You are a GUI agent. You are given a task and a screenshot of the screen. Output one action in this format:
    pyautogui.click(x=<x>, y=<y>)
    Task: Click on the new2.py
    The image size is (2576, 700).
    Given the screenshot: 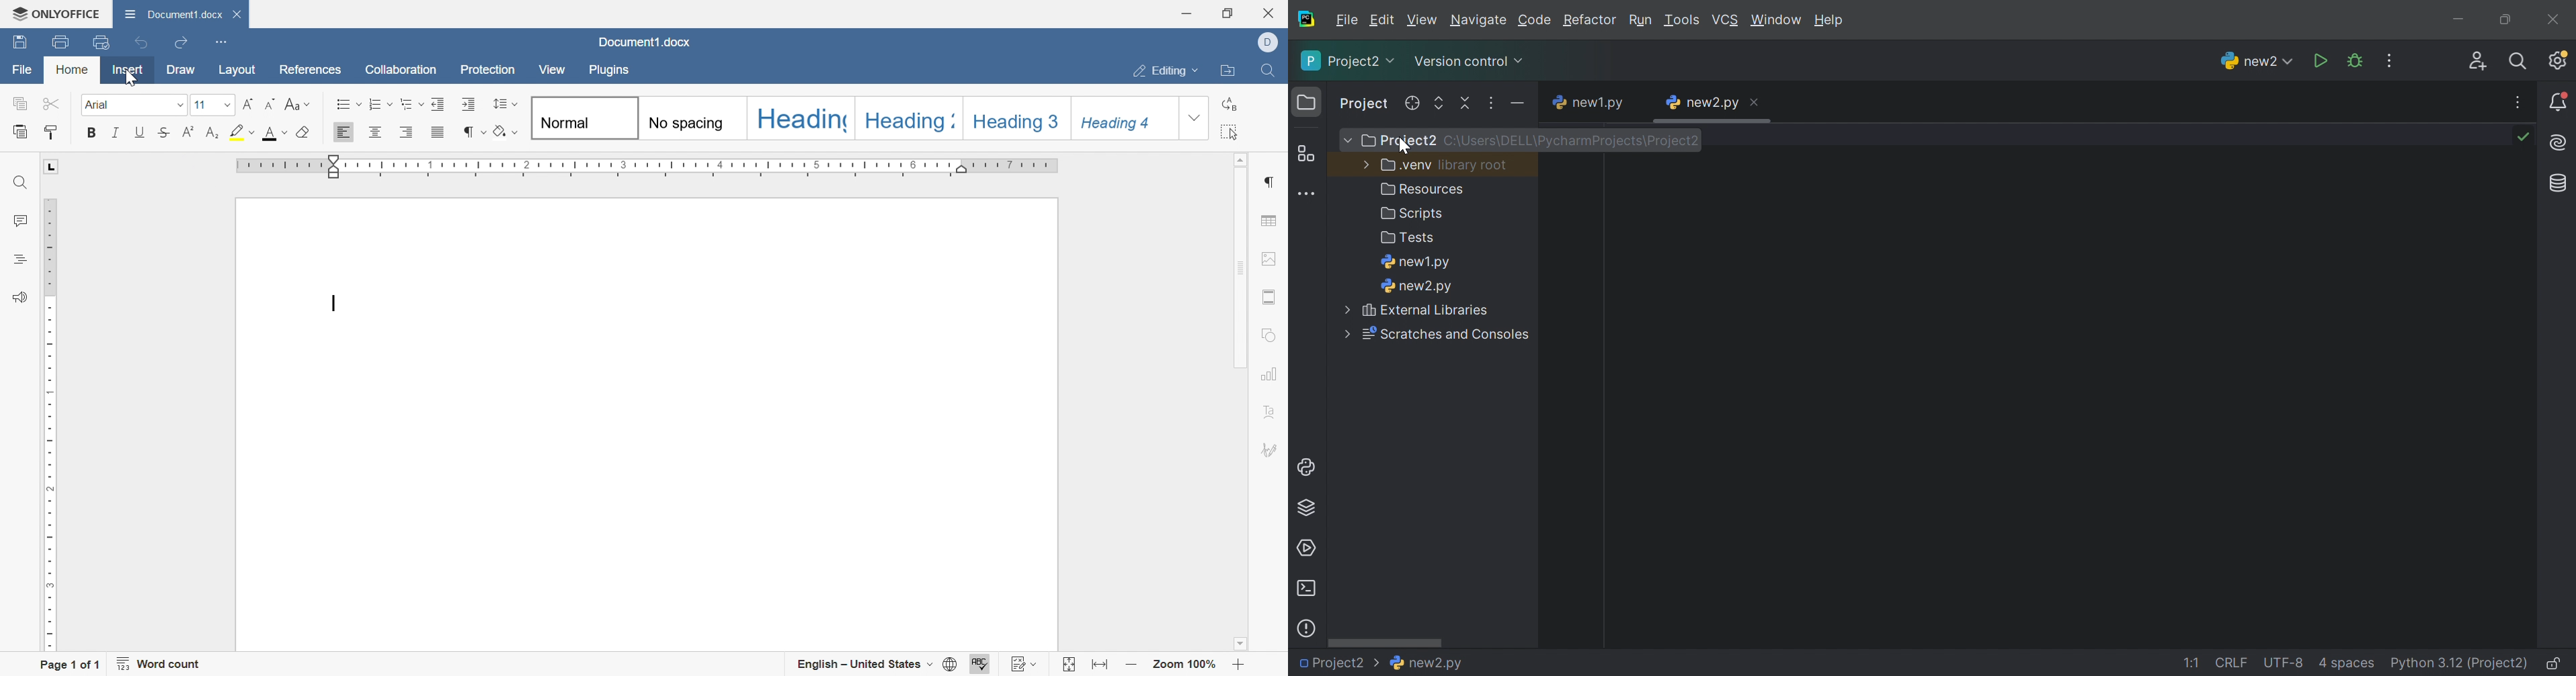 What is the action you would take?
    pyautogui.click(x=1431, y=665)
    